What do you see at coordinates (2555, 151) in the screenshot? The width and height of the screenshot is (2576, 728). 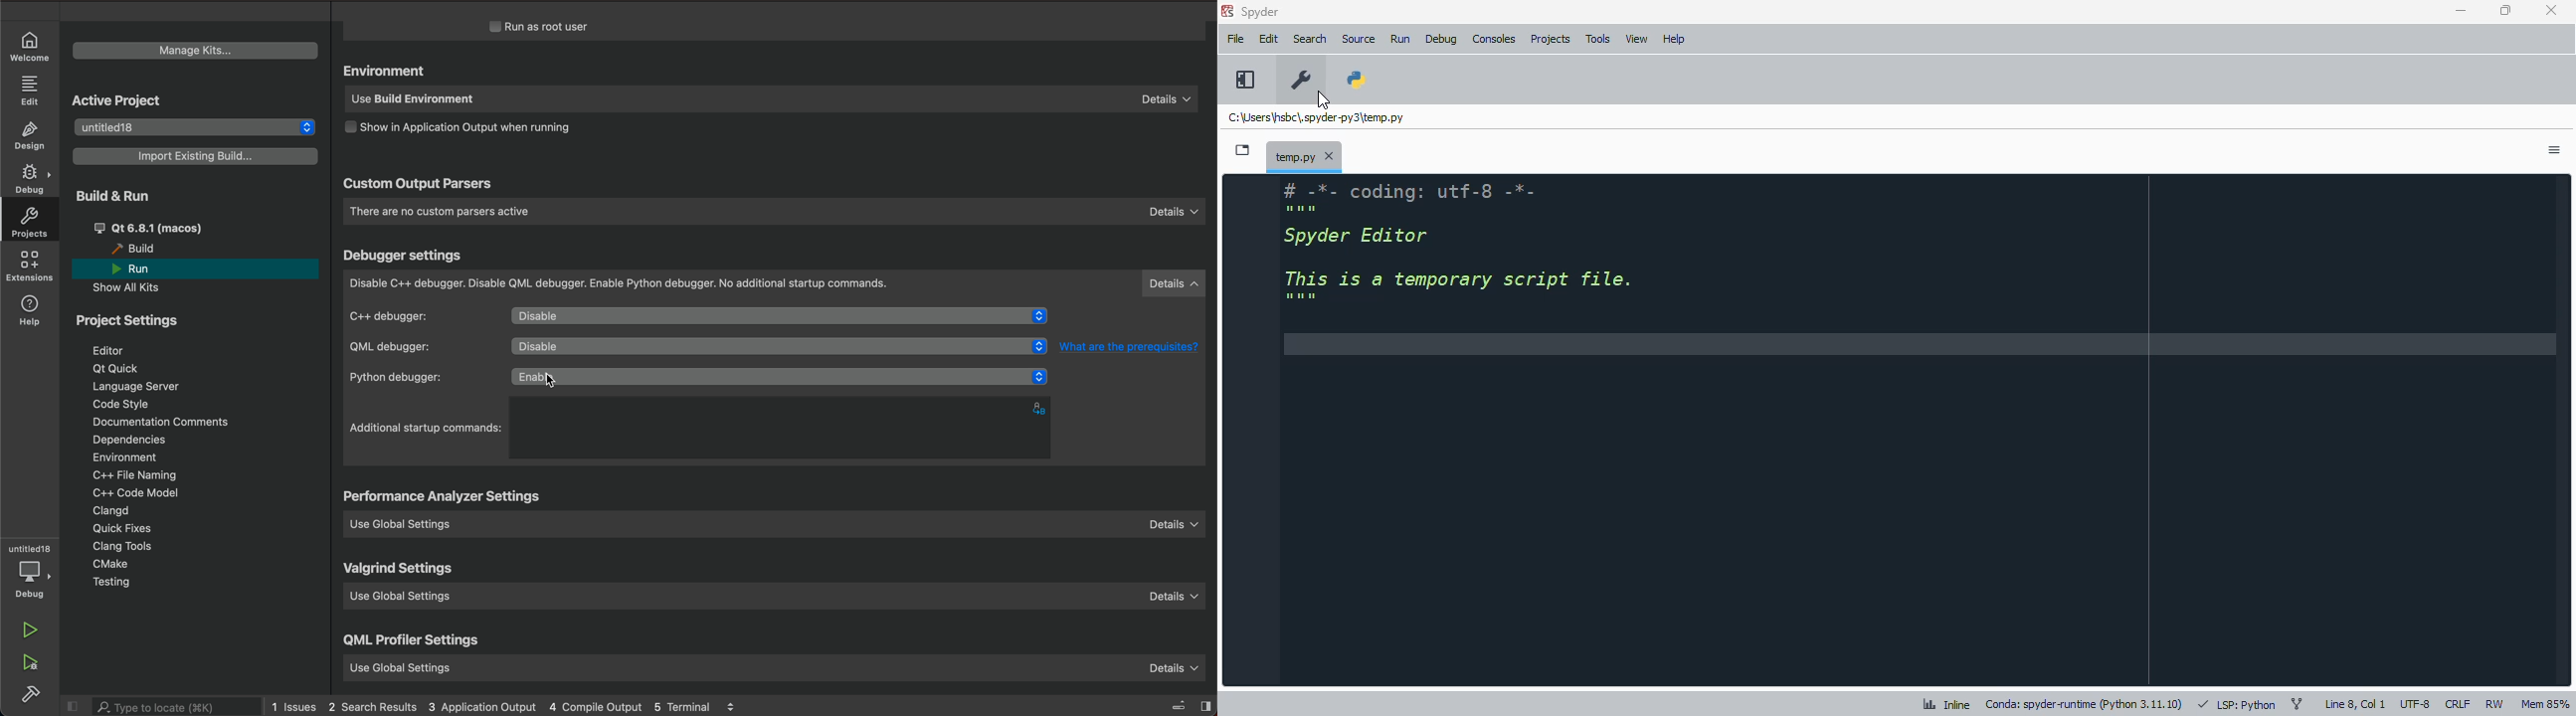 I see `options` at bounding box center [2555, 151].